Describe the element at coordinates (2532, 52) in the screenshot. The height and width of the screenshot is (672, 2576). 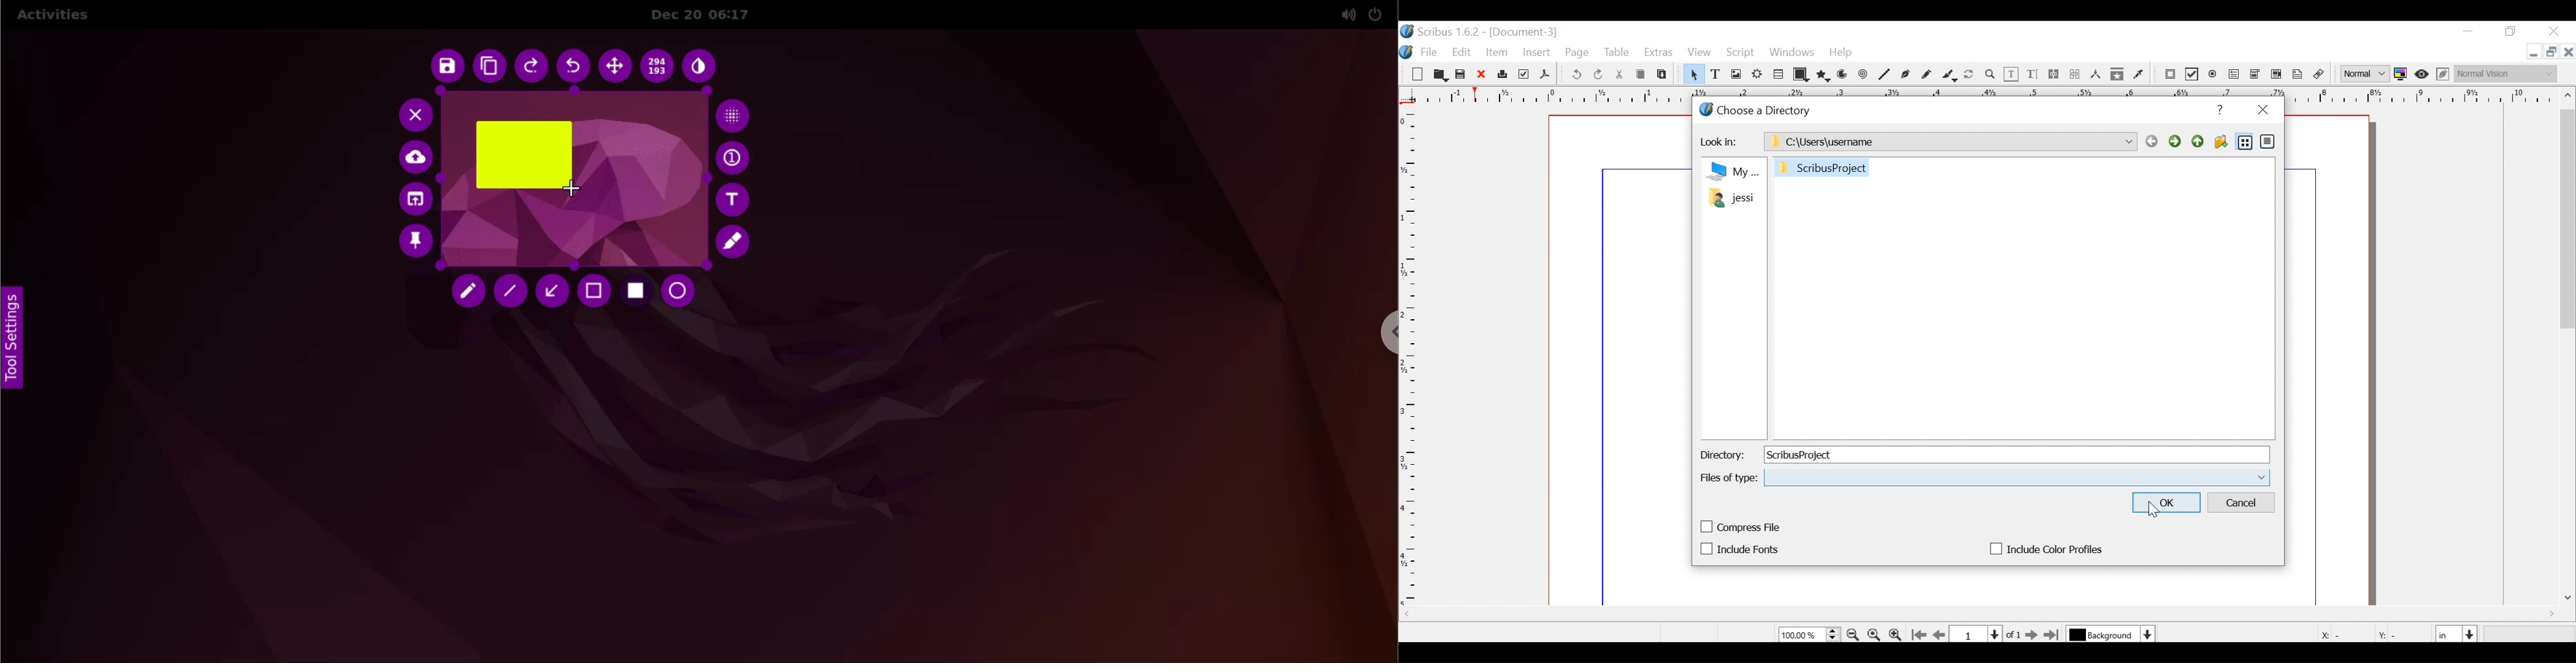
I see `minimize file` at that location.